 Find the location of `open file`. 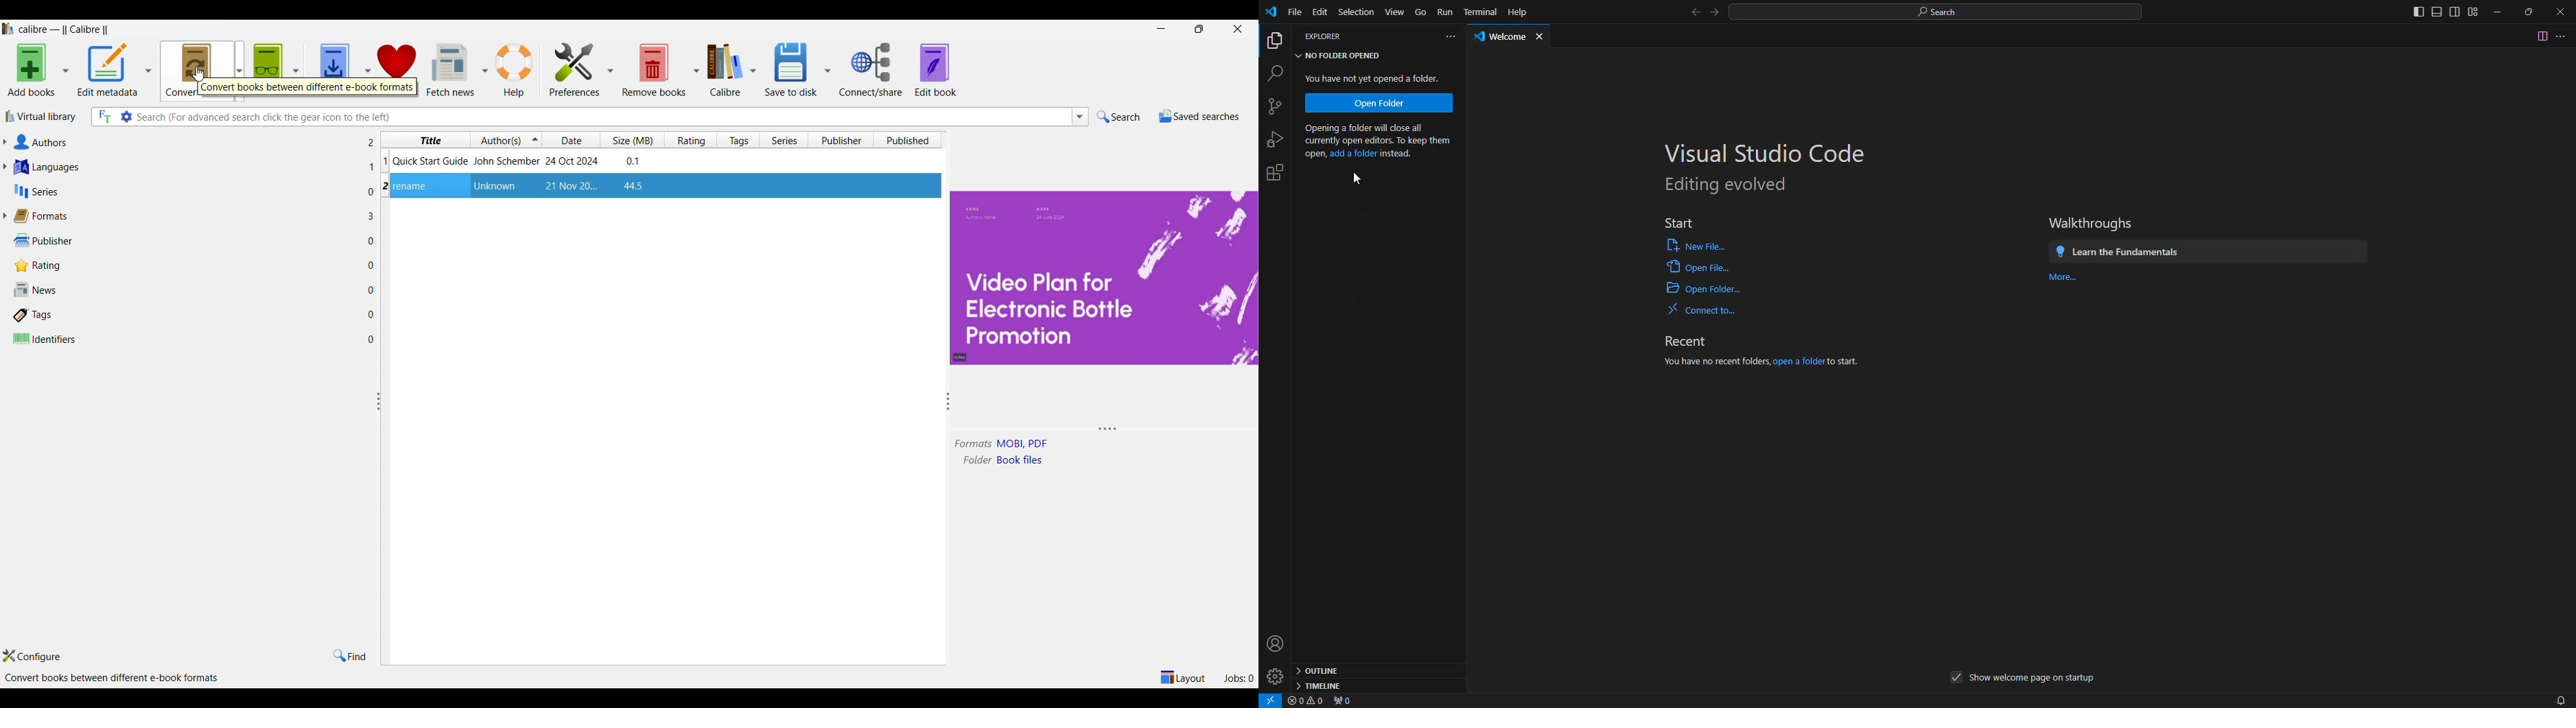

open file is located at coordinates (1696, 244).